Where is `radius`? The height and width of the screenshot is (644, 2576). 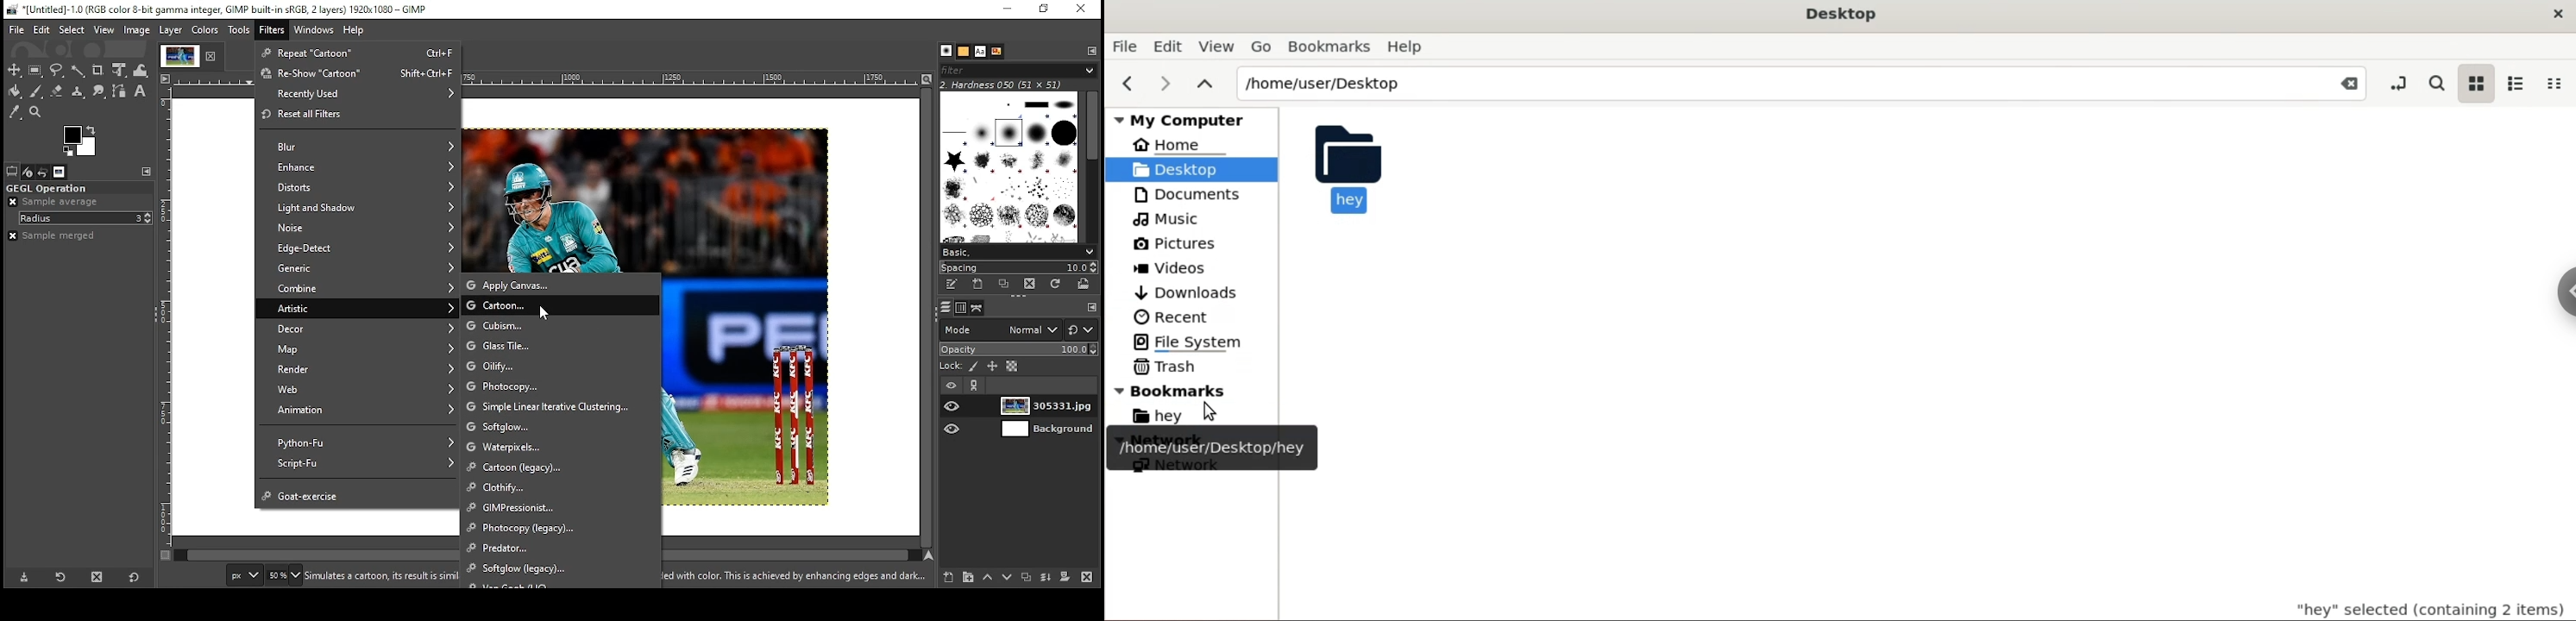
radius is located at coordinates (86, 218).